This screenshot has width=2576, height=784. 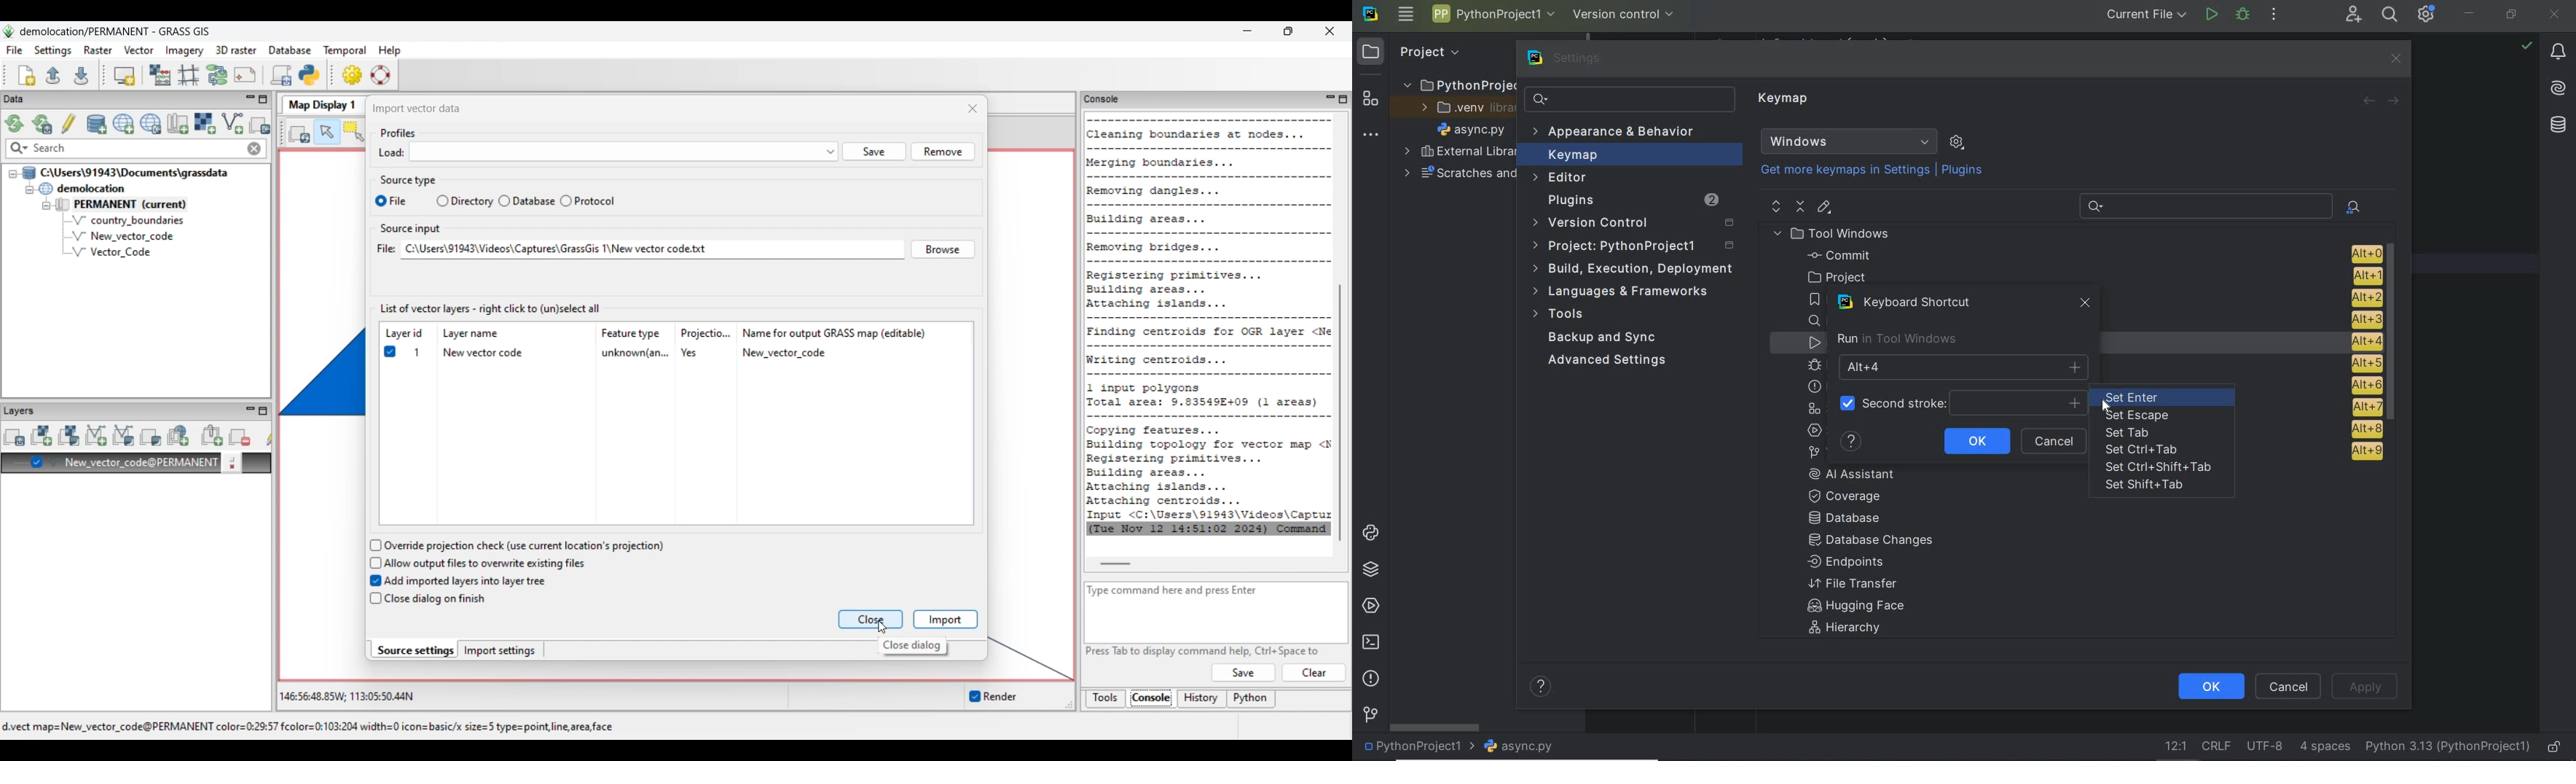 What do you see at coordinates (1839, 171) in the screenshot?
I see `Get more keymaps in Settings` at bounding box center [1839, 171].